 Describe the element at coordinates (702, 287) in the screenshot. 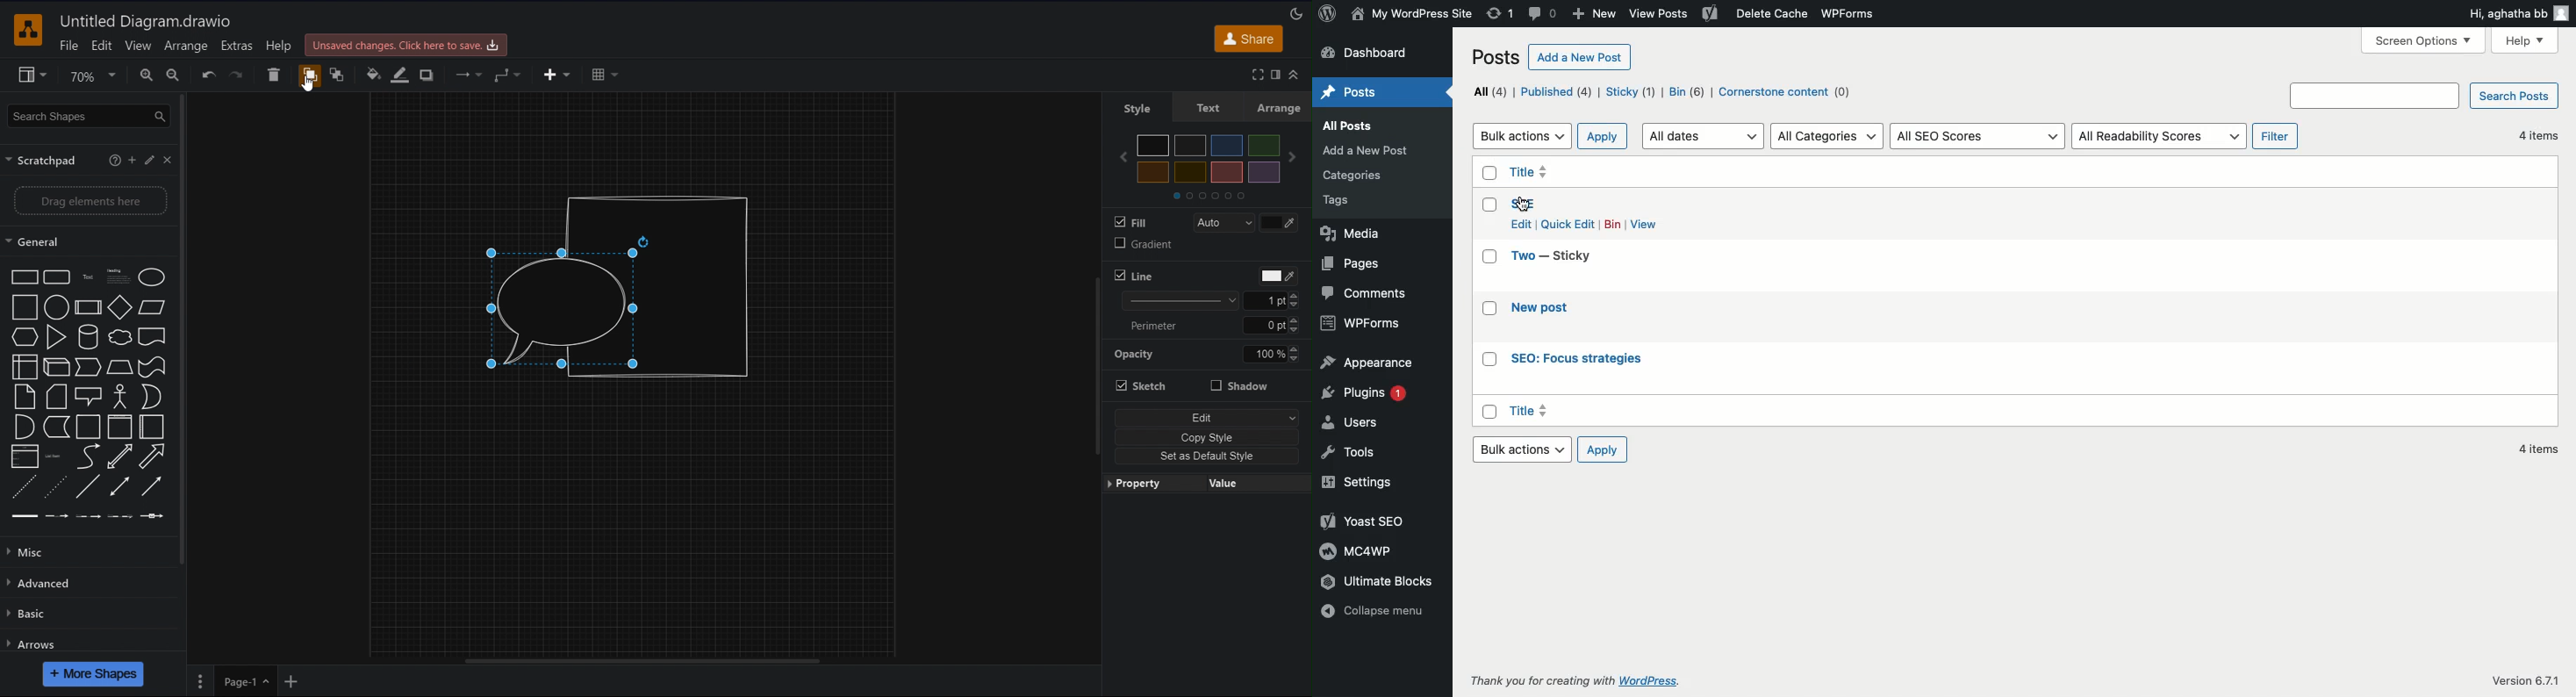

I see `Cylindrical shape` at that location.